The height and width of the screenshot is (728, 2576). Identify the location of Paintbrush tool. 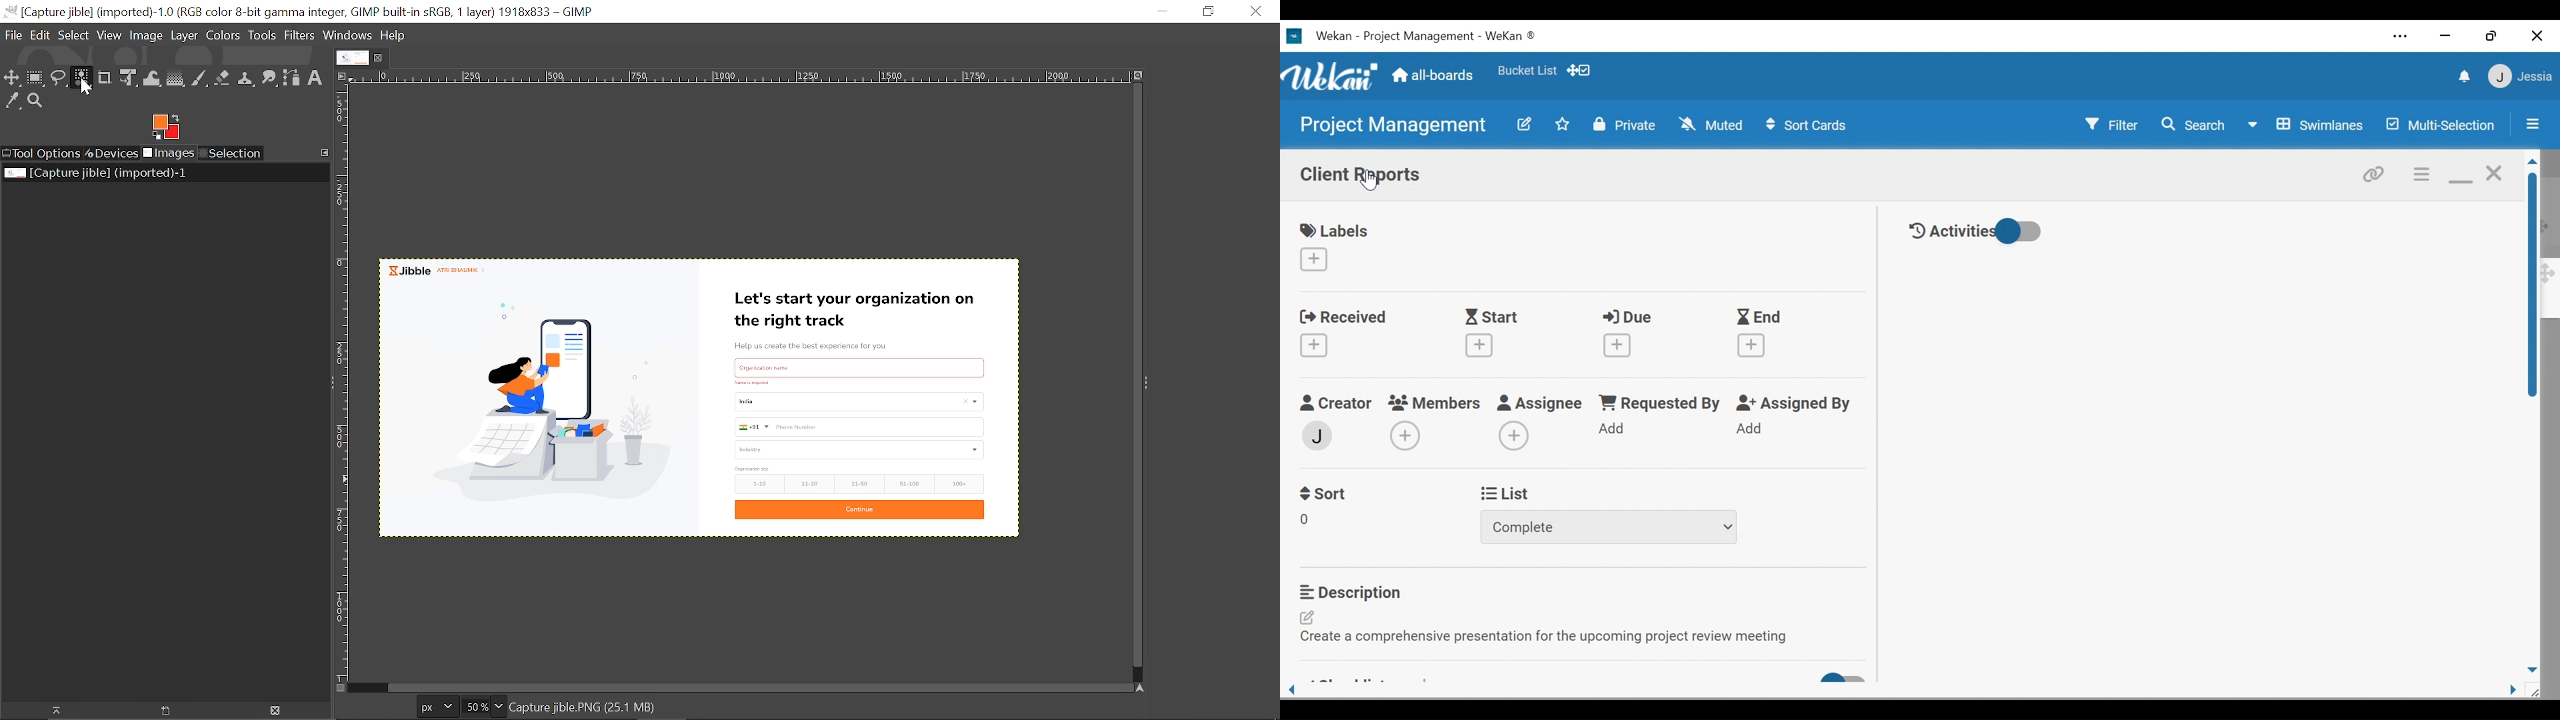
(200, 79).